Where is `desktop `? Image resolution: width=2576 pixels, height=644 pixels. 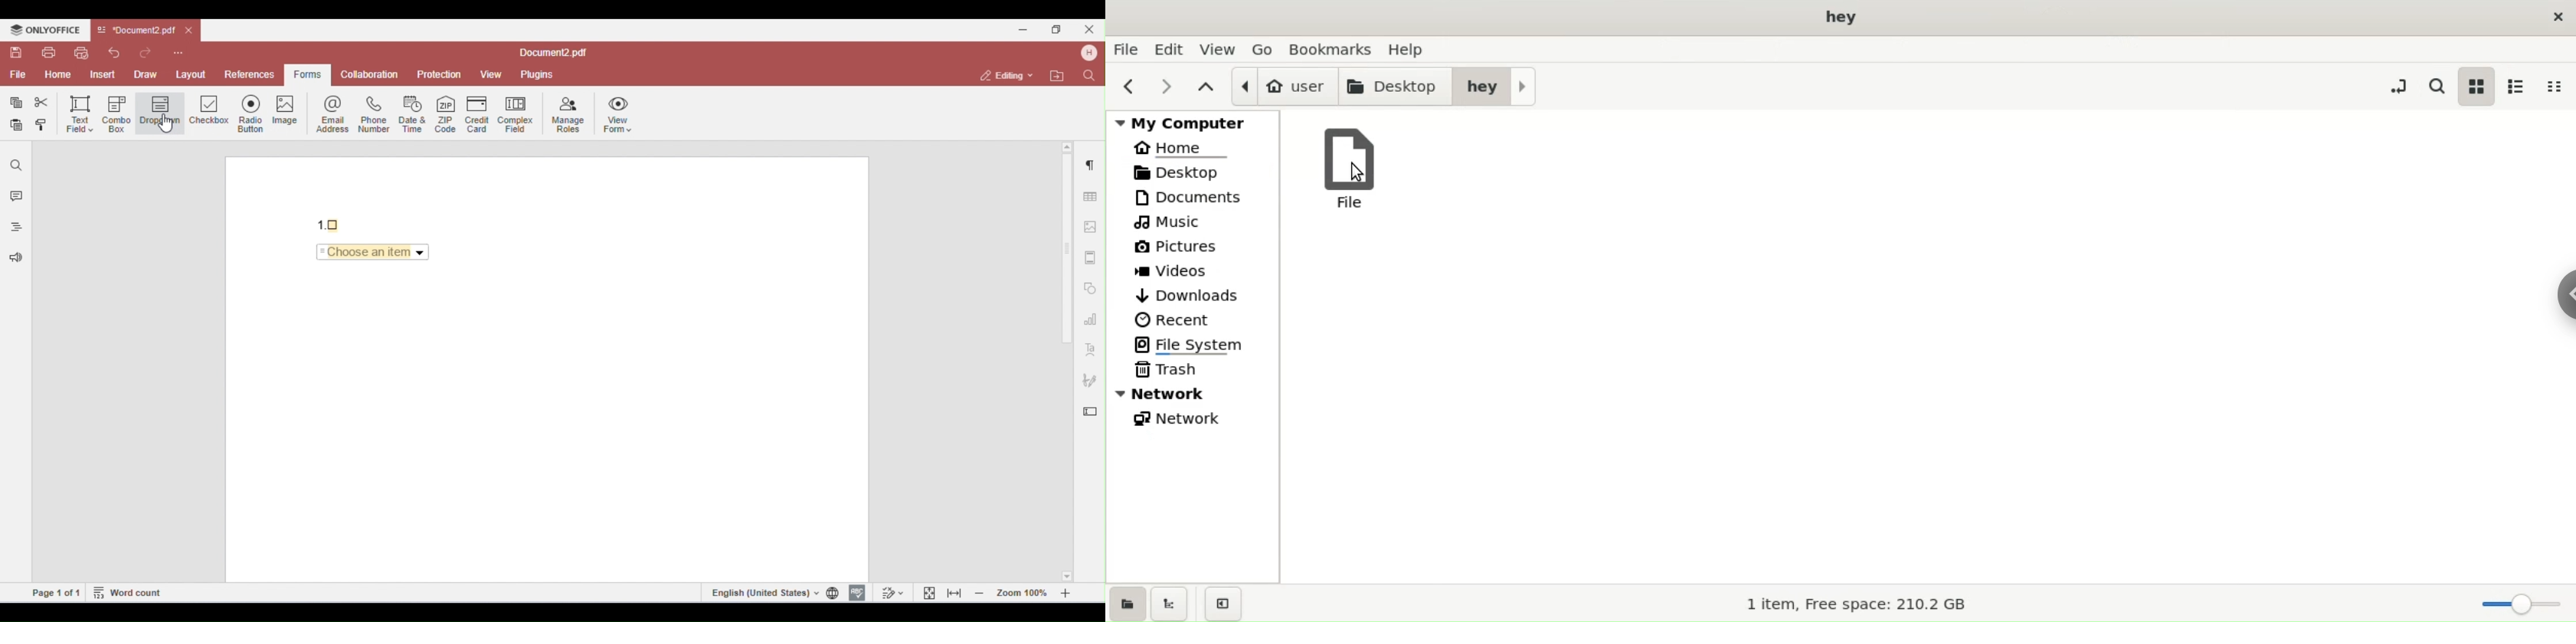
desktop  is located at coordinates (1396, 85).